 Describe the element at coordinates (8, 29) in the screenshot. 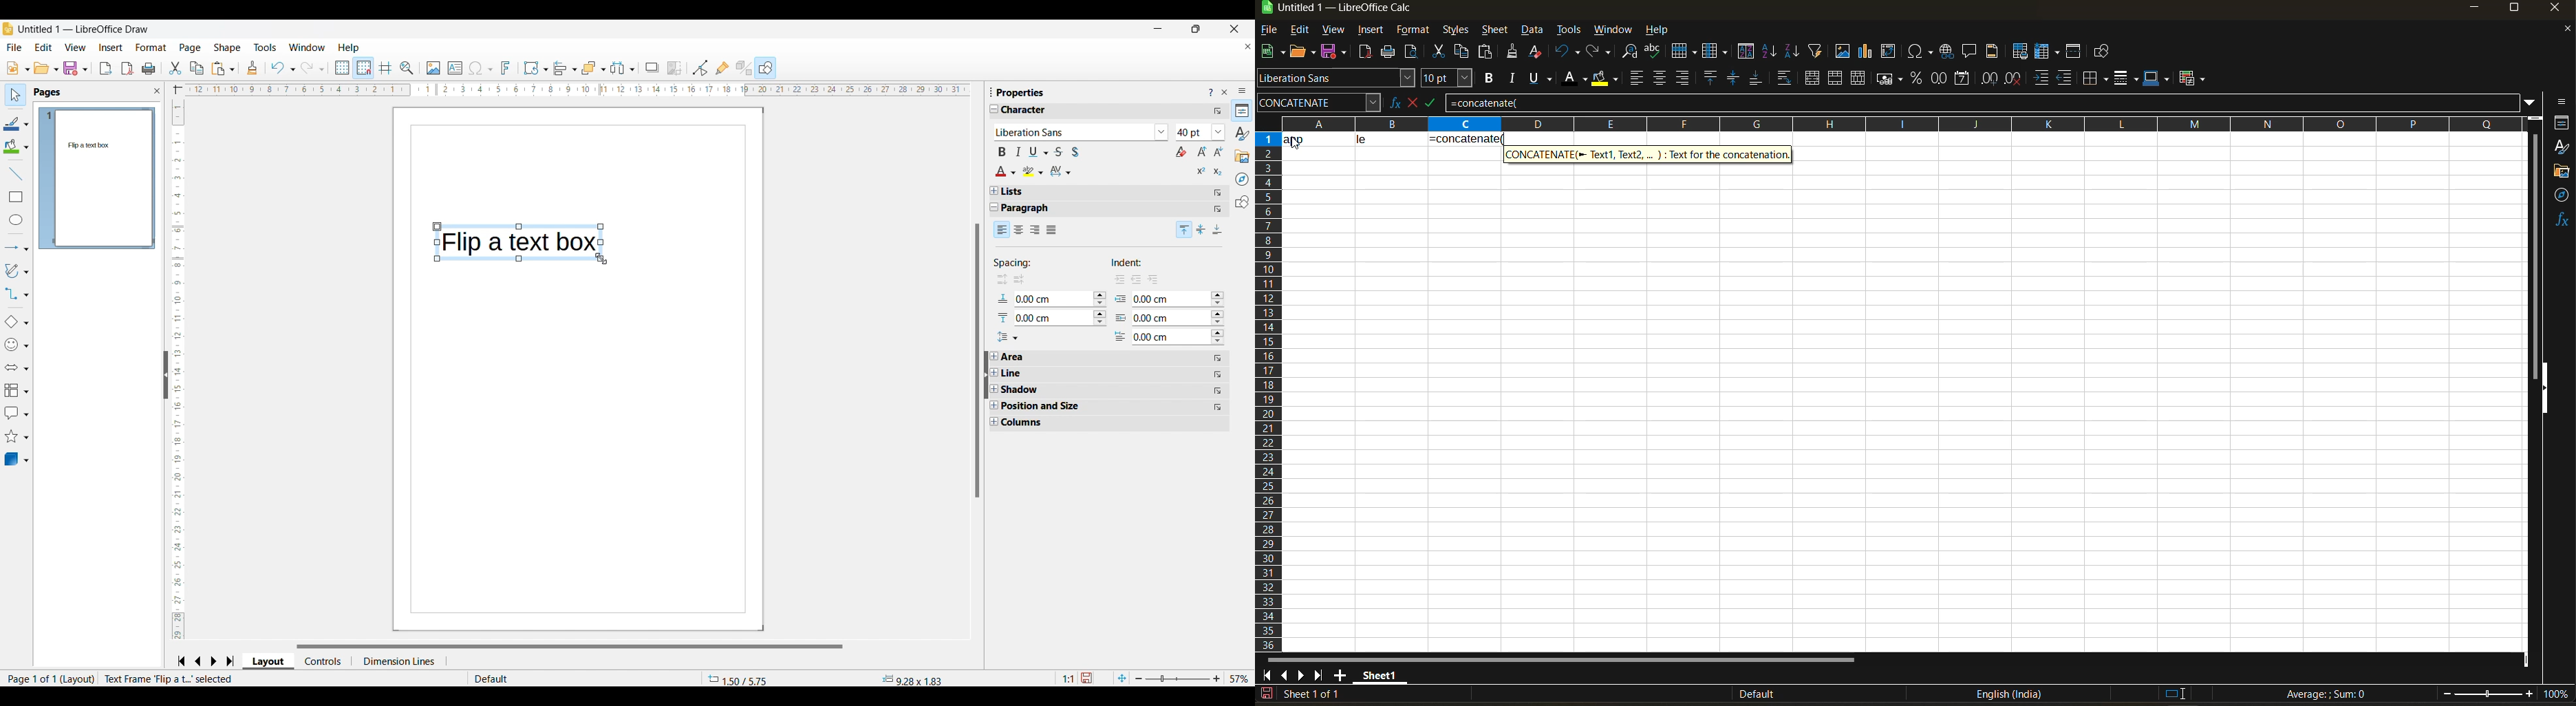

I see `Software logo` at that location.